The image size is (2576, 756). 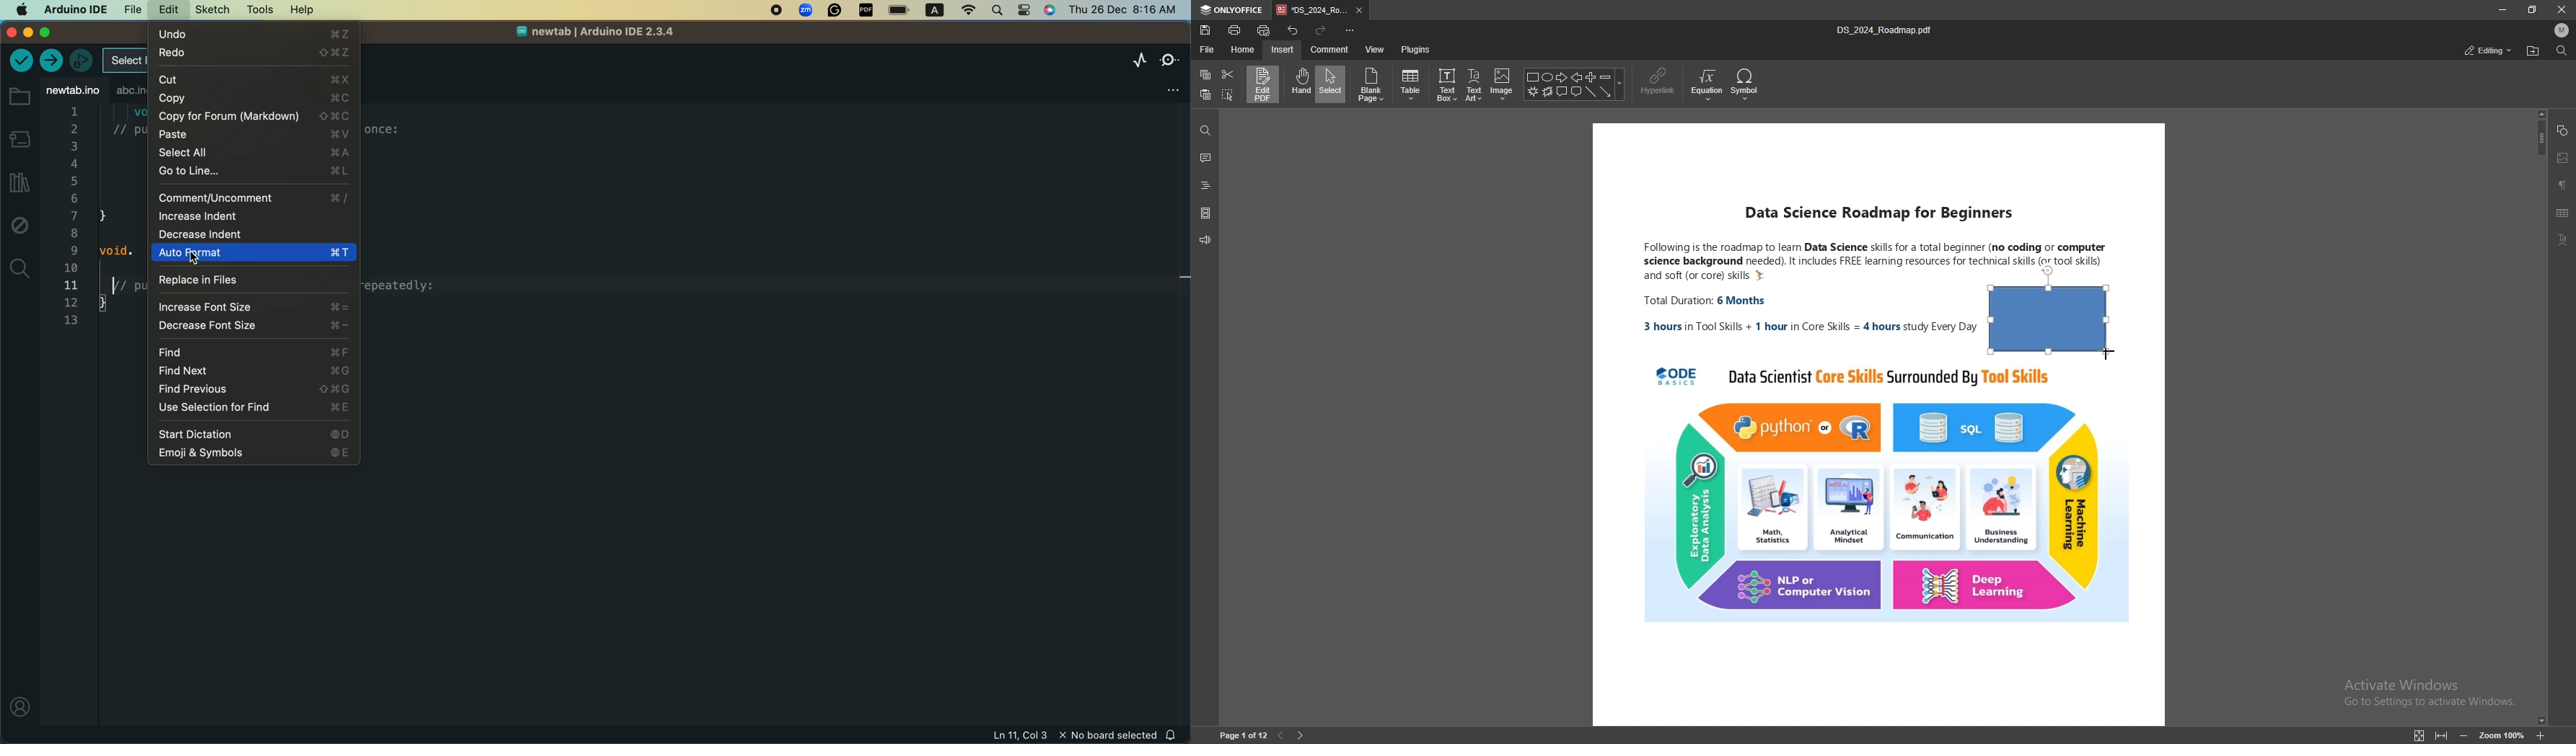 What do you see at coordinates (1264, 84) in the screenshot?
I see `edit pdf` at bounding box center [1264, 84].